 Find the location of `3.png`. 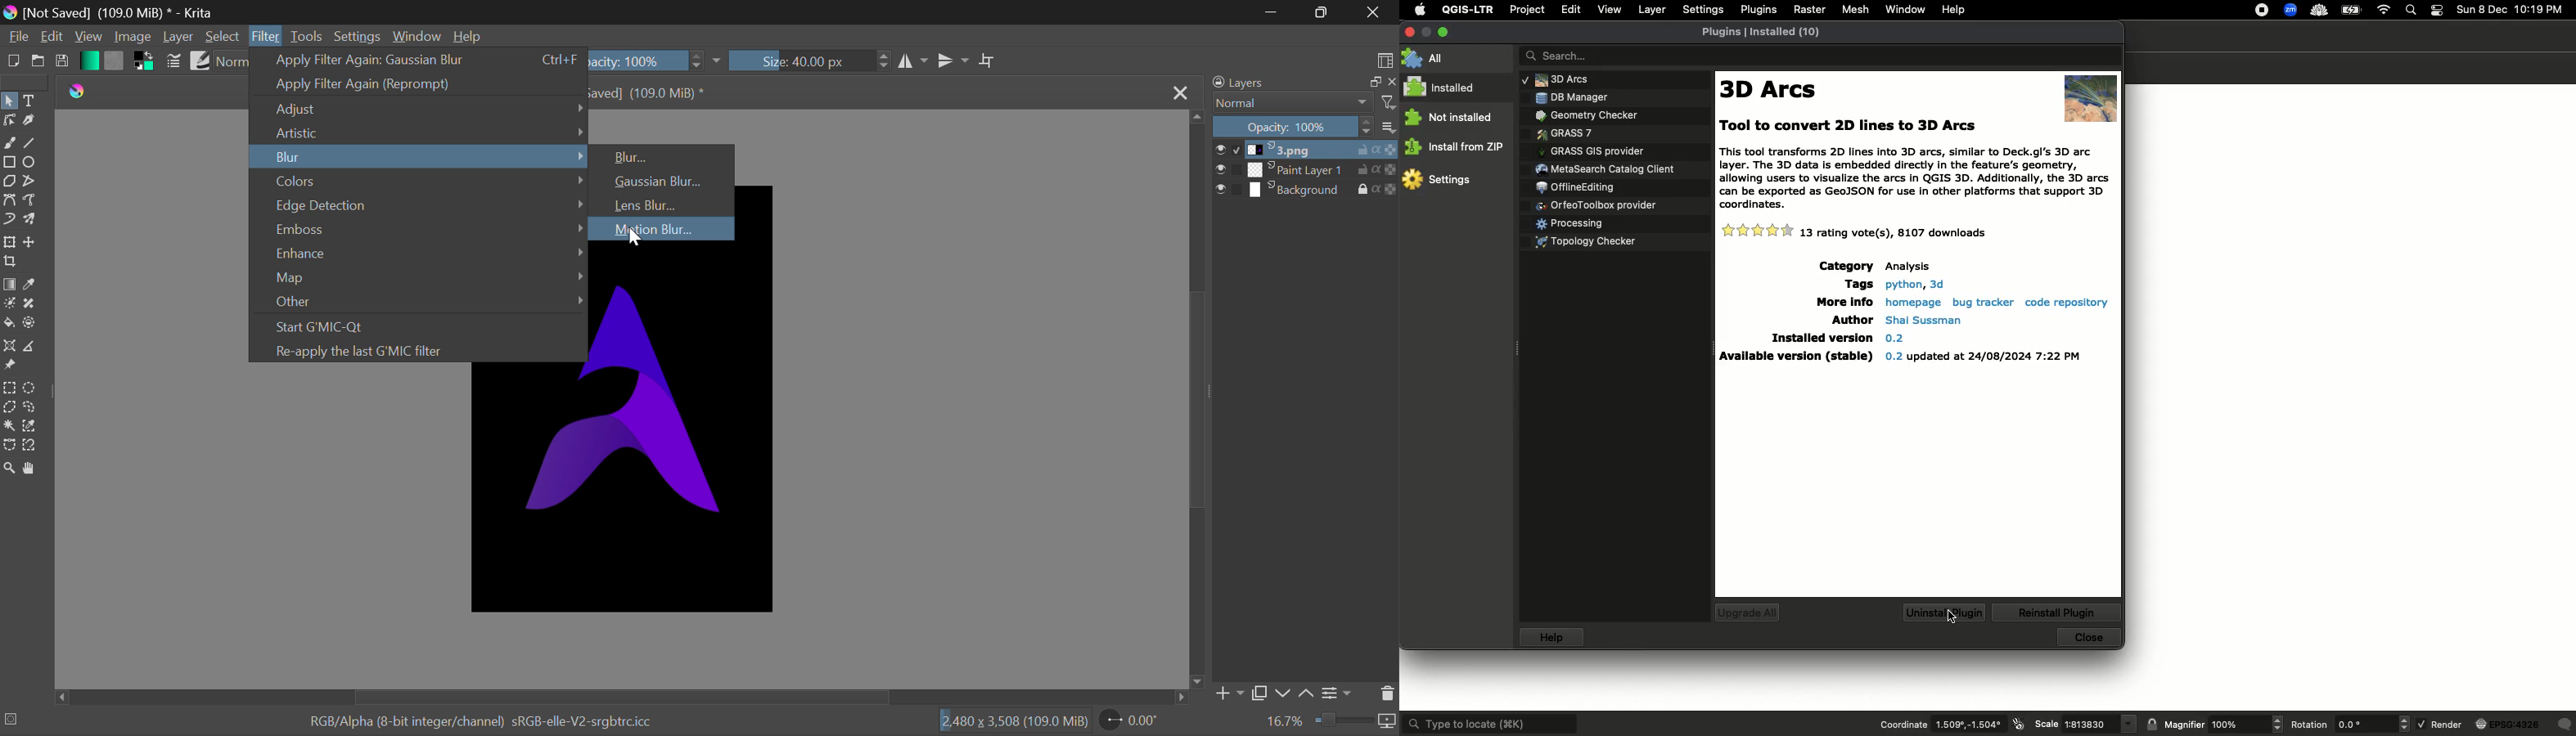

3.png is located at coordinates (1307, 150).